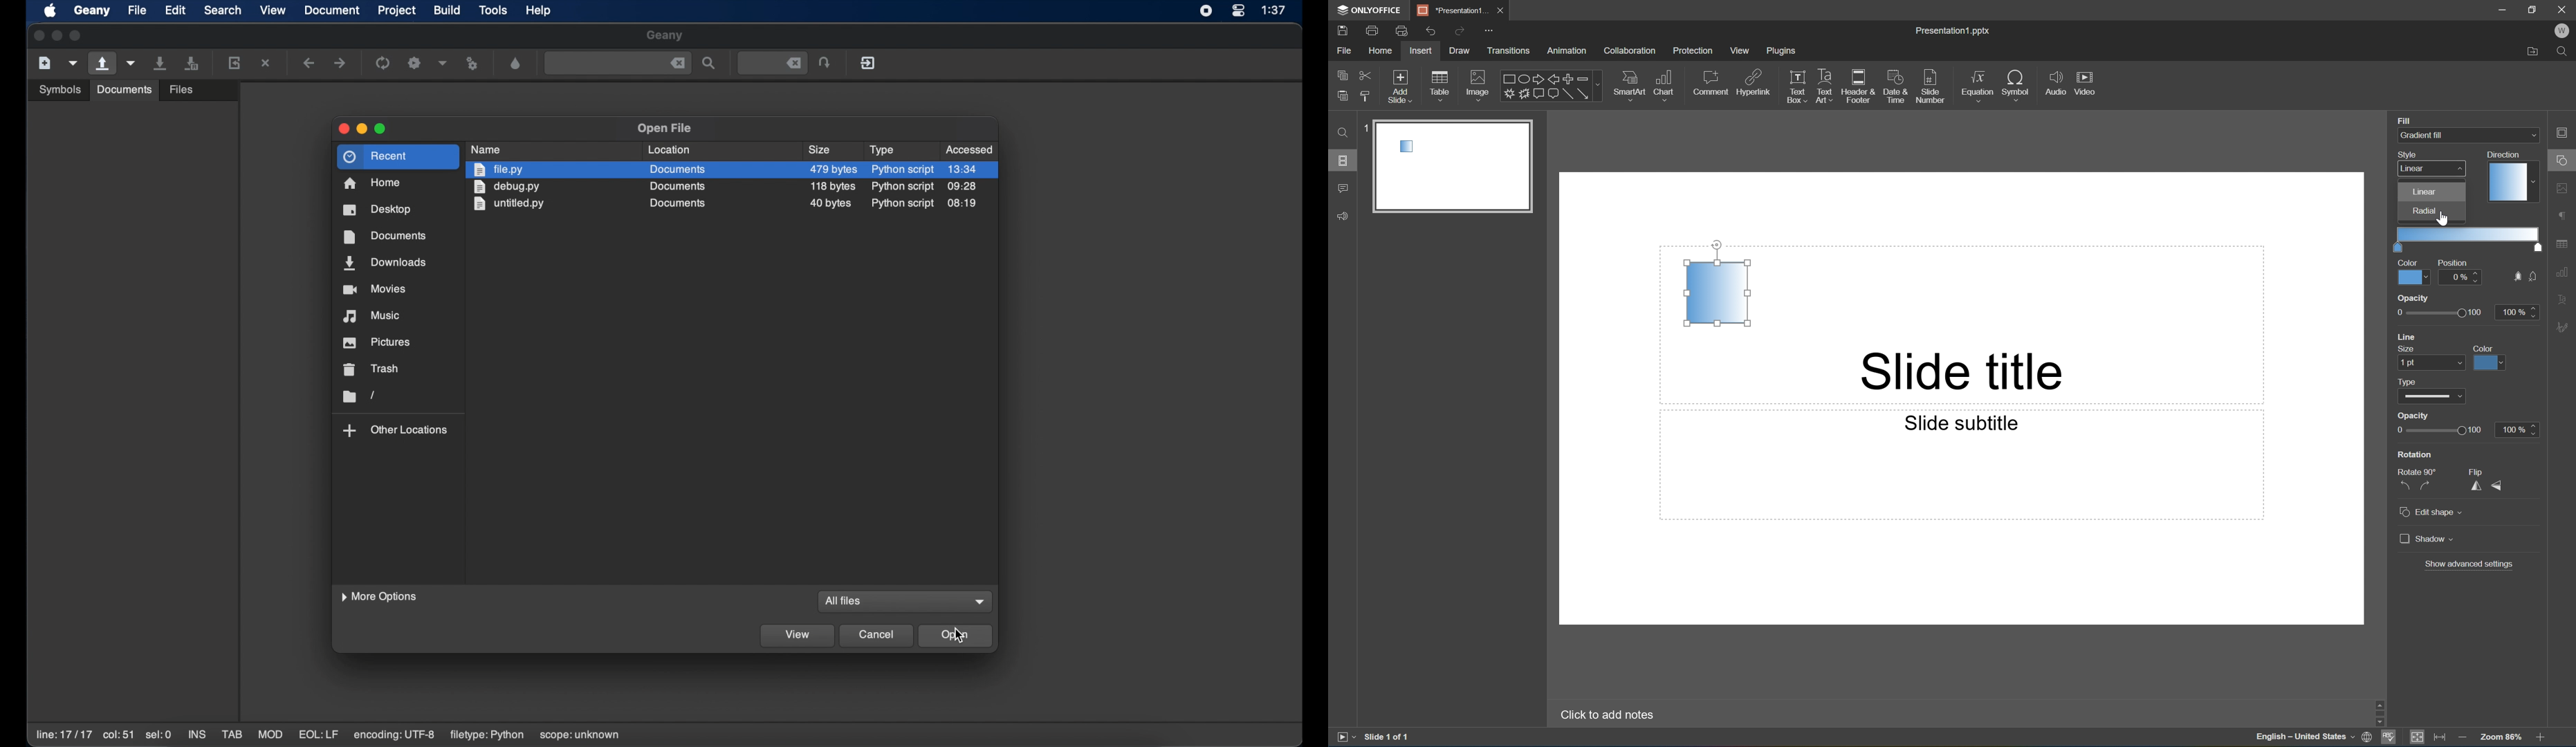  What do you see at coordinates (1754, 81) in the screenshot?
I see `Hyperlink` at bounding box center [1754, 81].